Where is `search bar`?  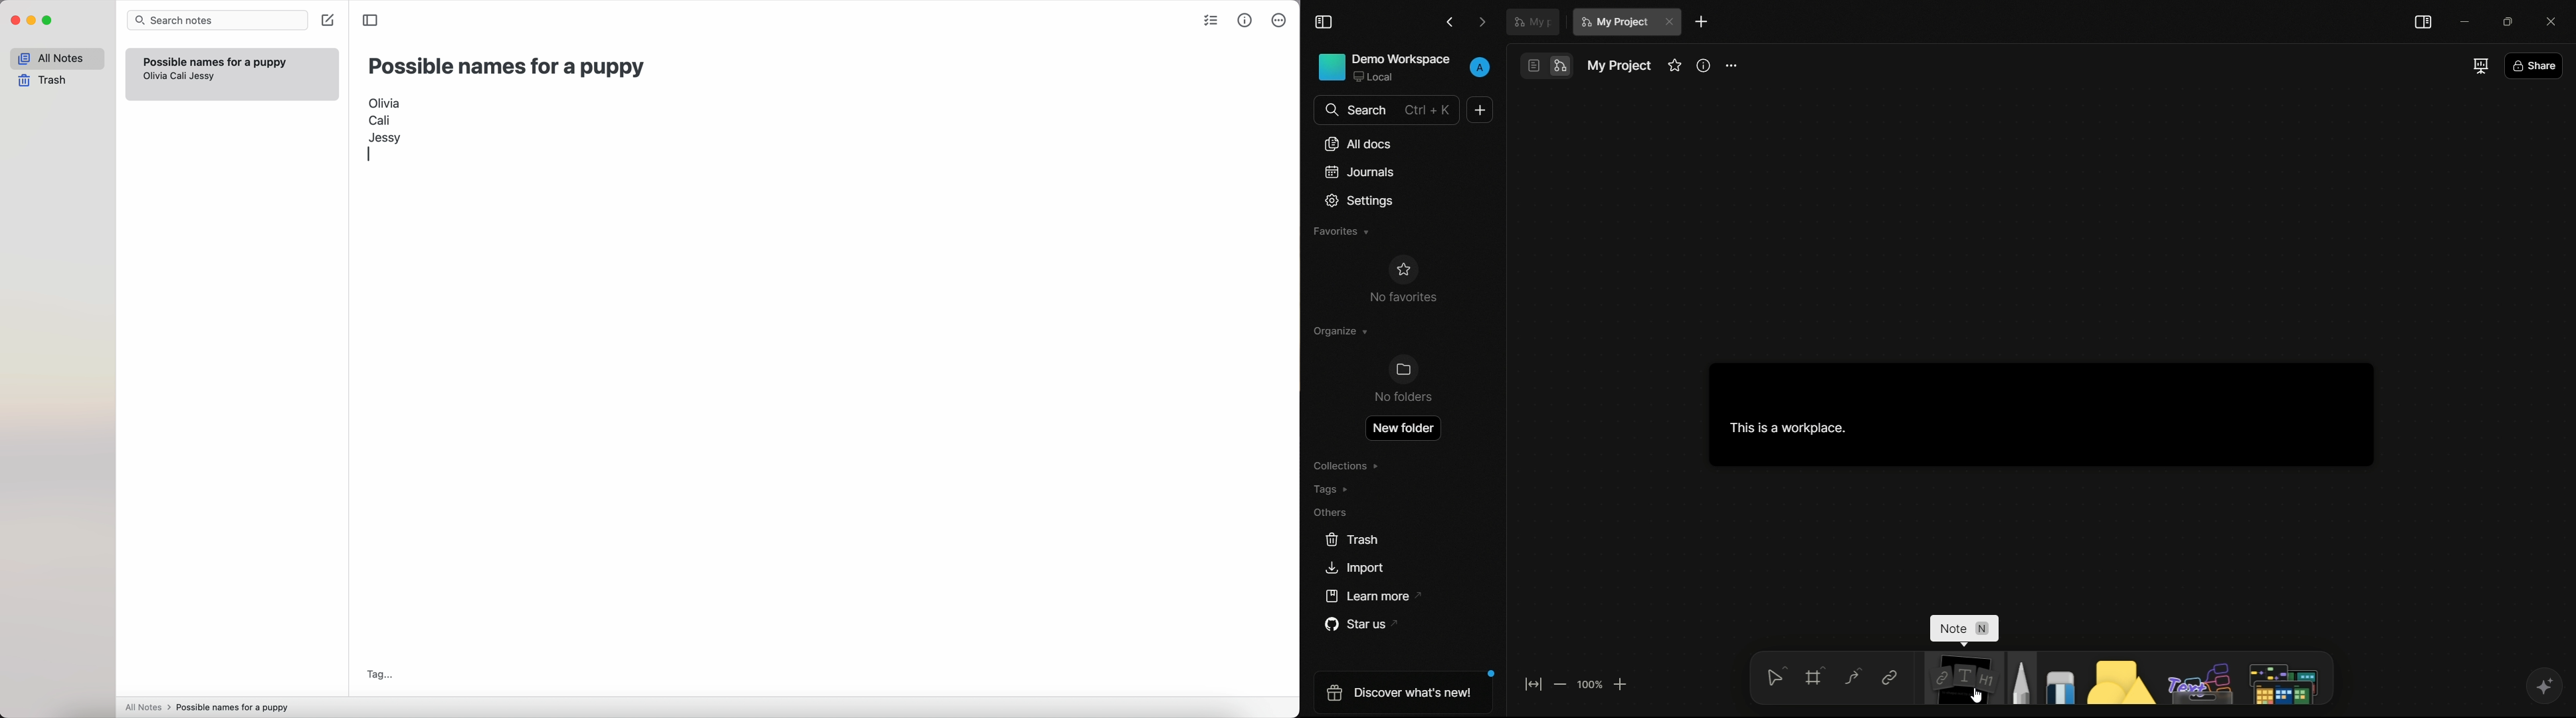 search bar is located at coordinates (217, 21).